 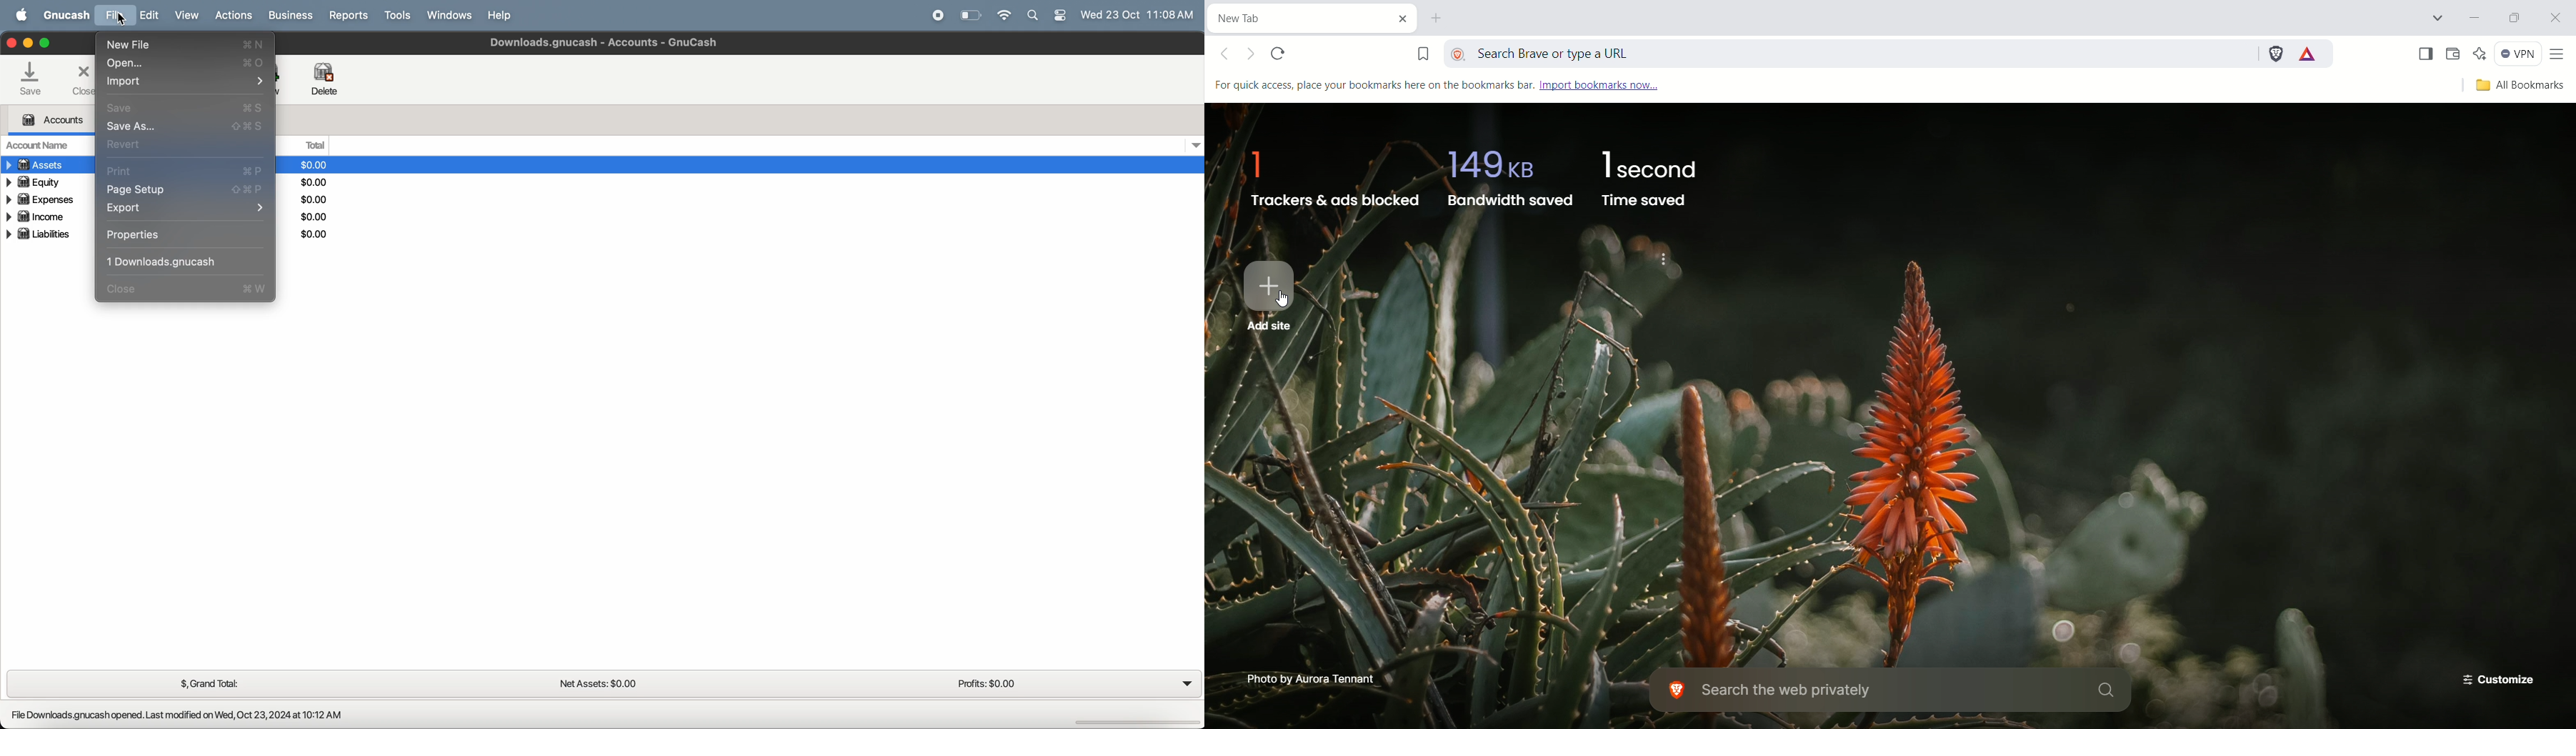 What do you see at coordinates (1139, 16) in the screenshot?
I see `time and date` at bounding box center [1139, 16].